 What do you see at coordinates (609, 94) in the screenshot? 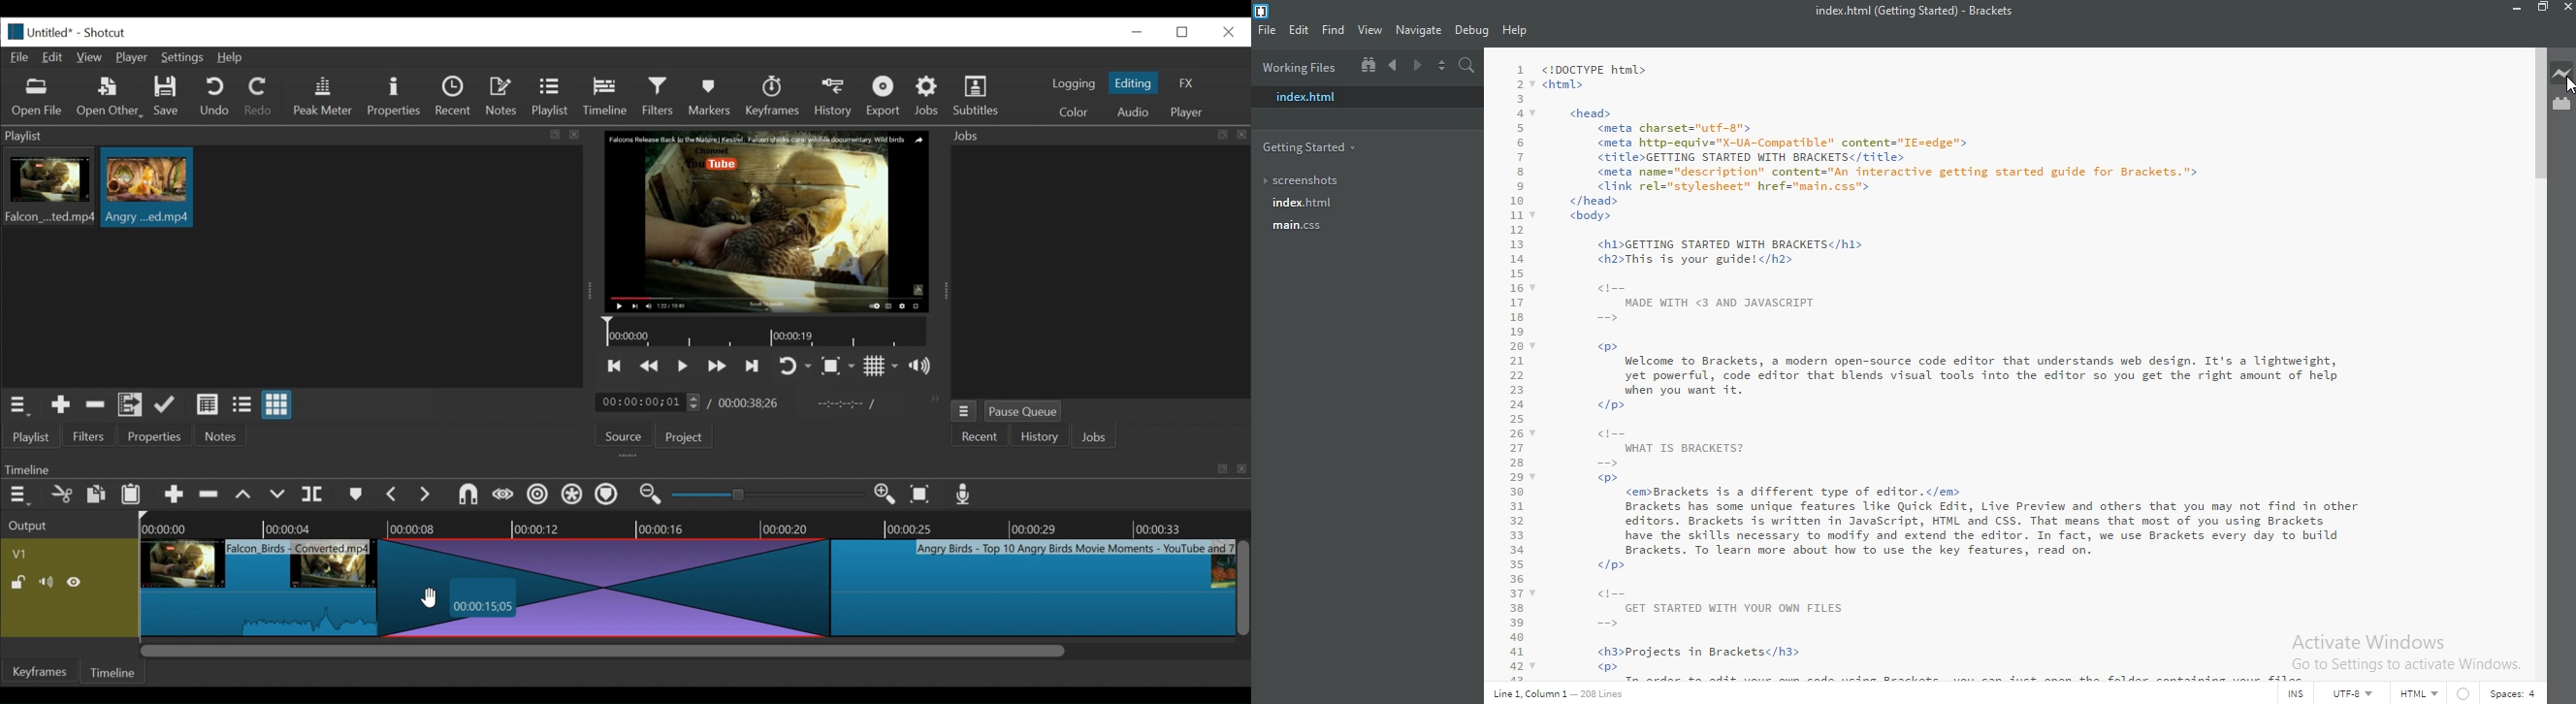
I see `Timeline` at bounding box center [609, 94].